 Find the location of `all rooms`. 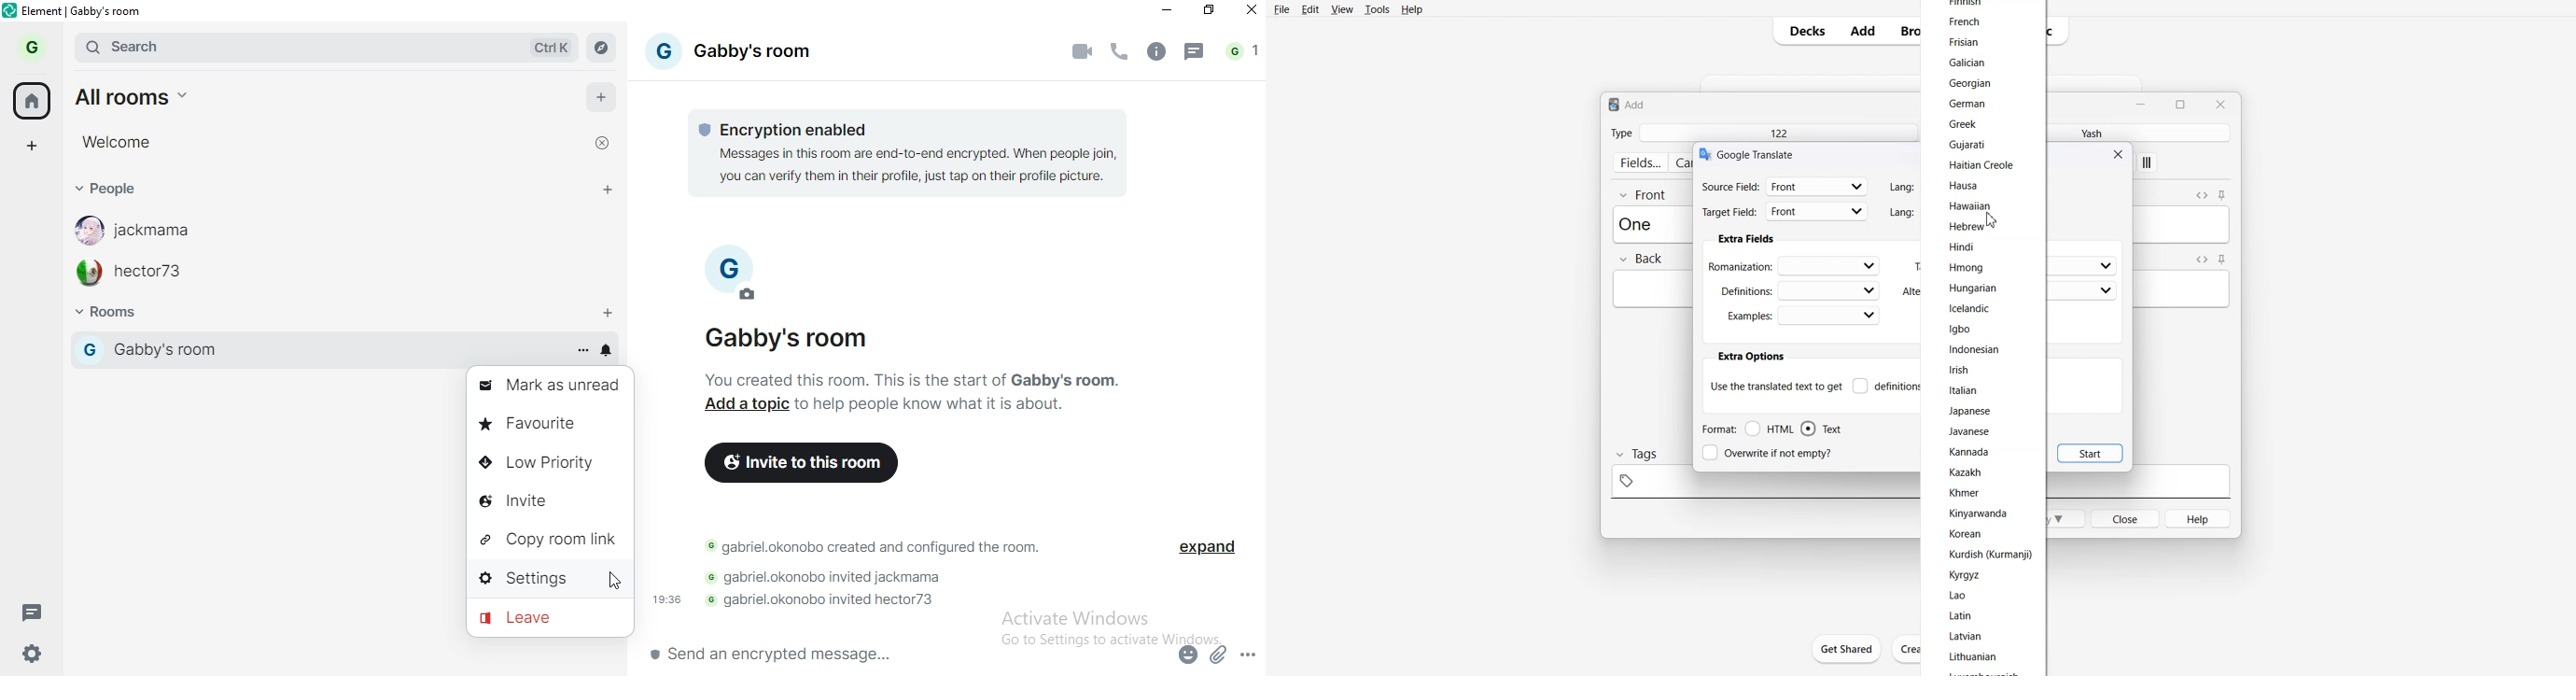

all rooms is located at coordinates (129, 94).